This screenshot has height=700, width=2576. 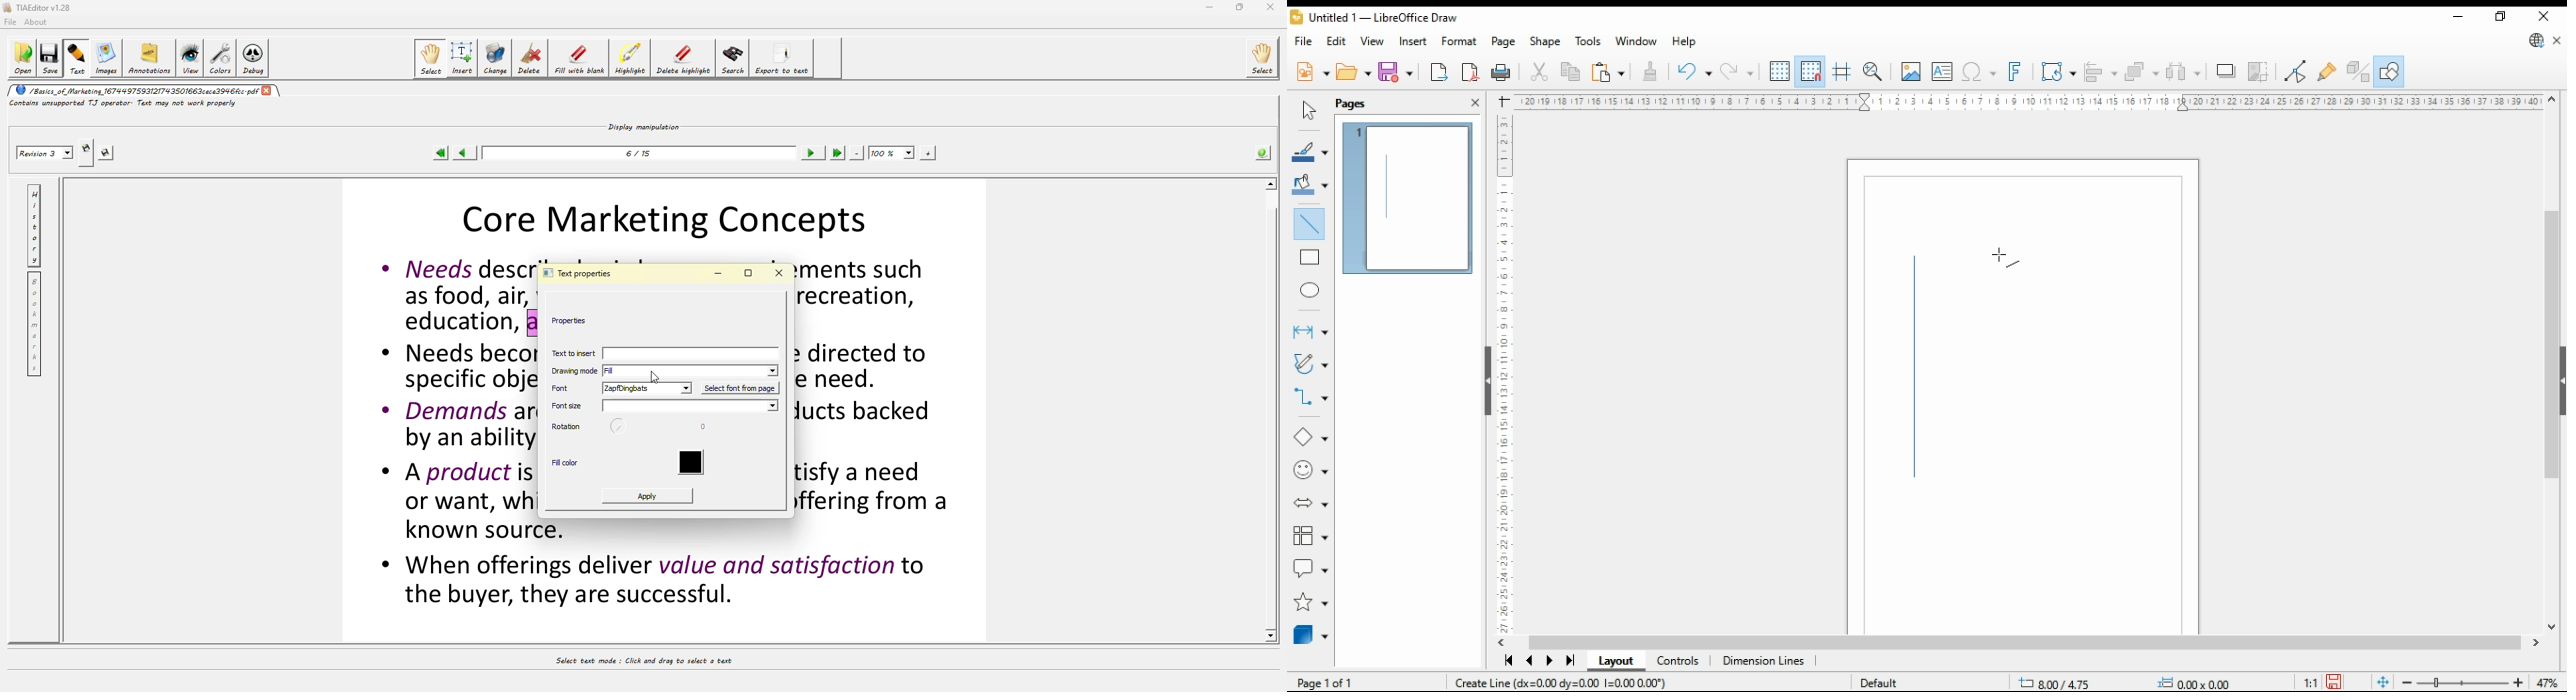 I want to click on pages, so click(x=1369, y=102).